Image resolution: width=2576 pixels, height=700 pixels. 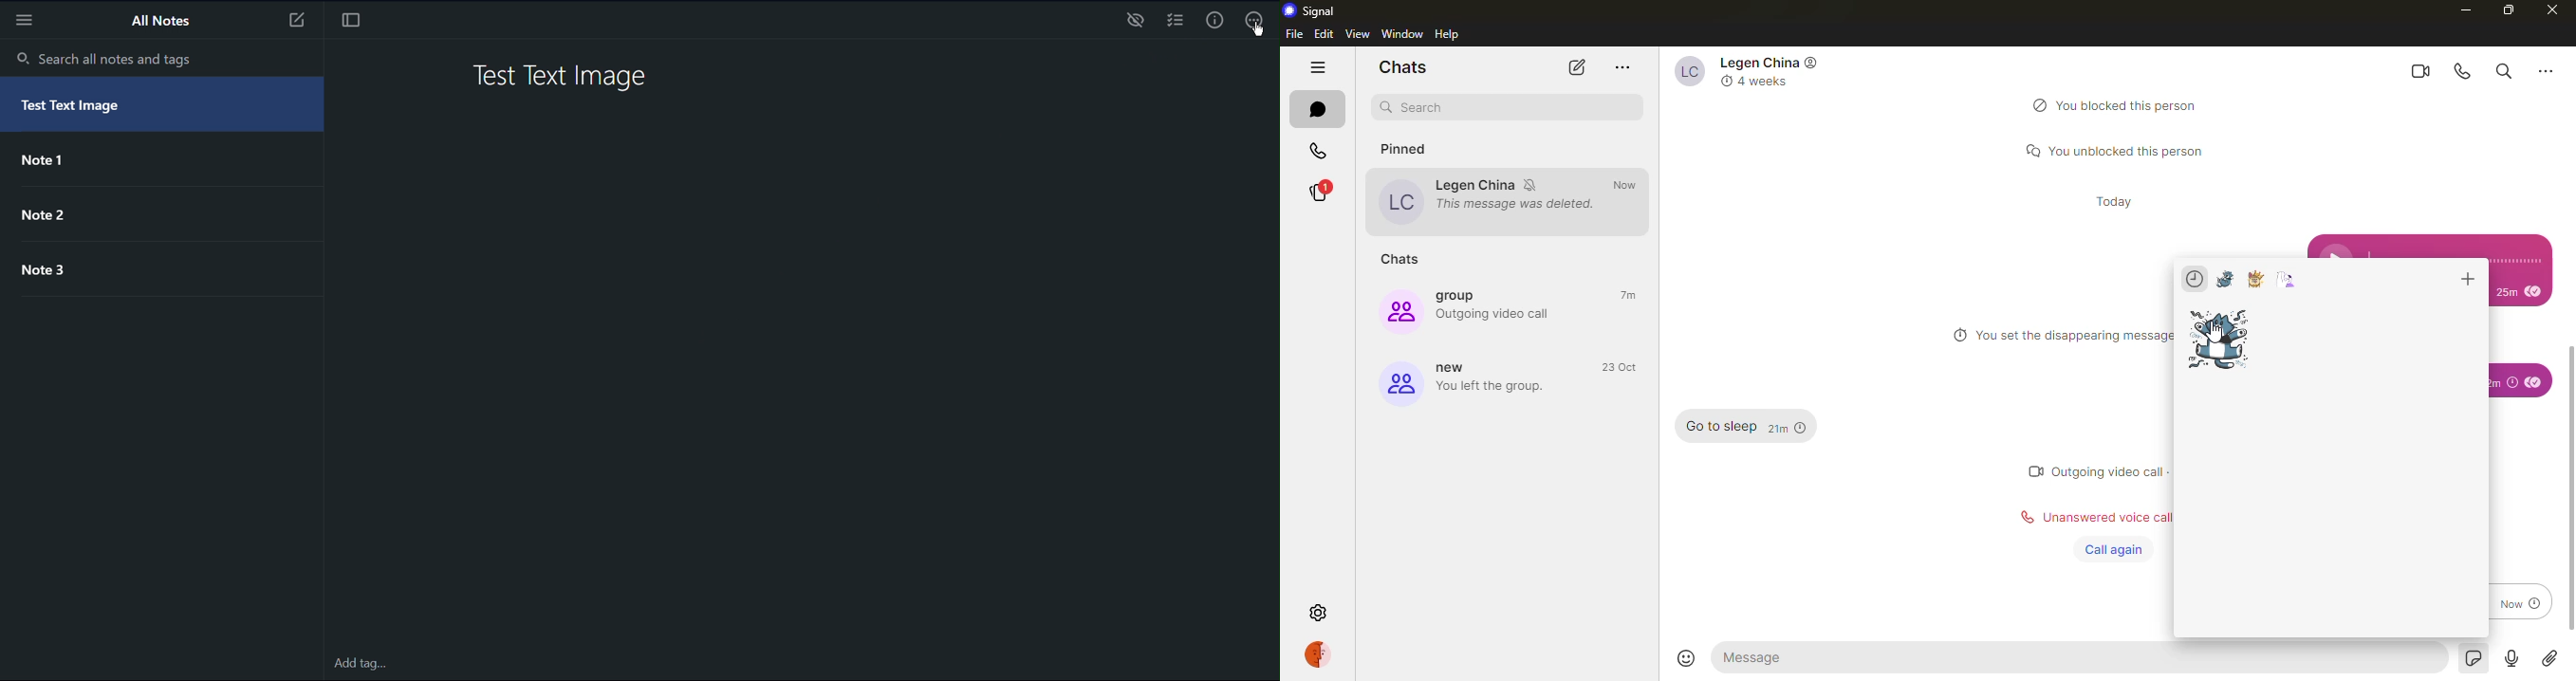 What do you see at coordinates (1398, 311) in the screenshot?
I see `group profile` at bounding box center [1398, 311].